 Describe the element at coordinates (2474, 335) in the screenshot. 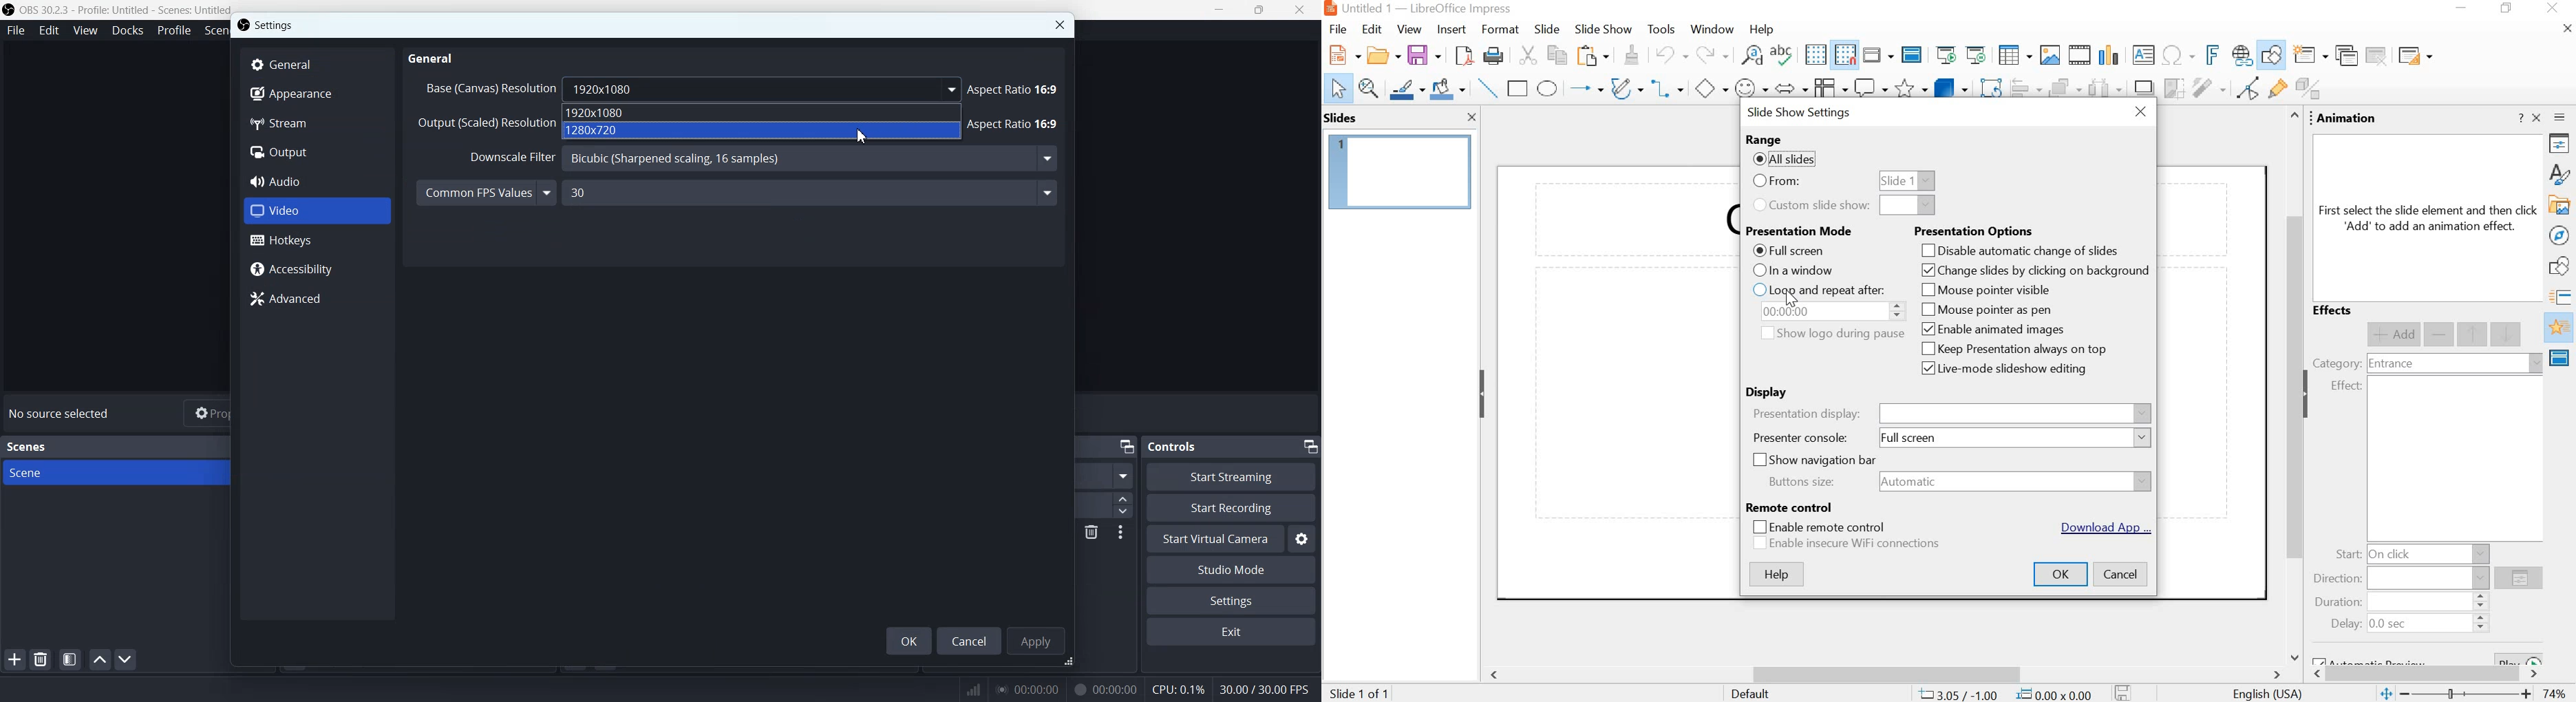

I see `move up` at that location.